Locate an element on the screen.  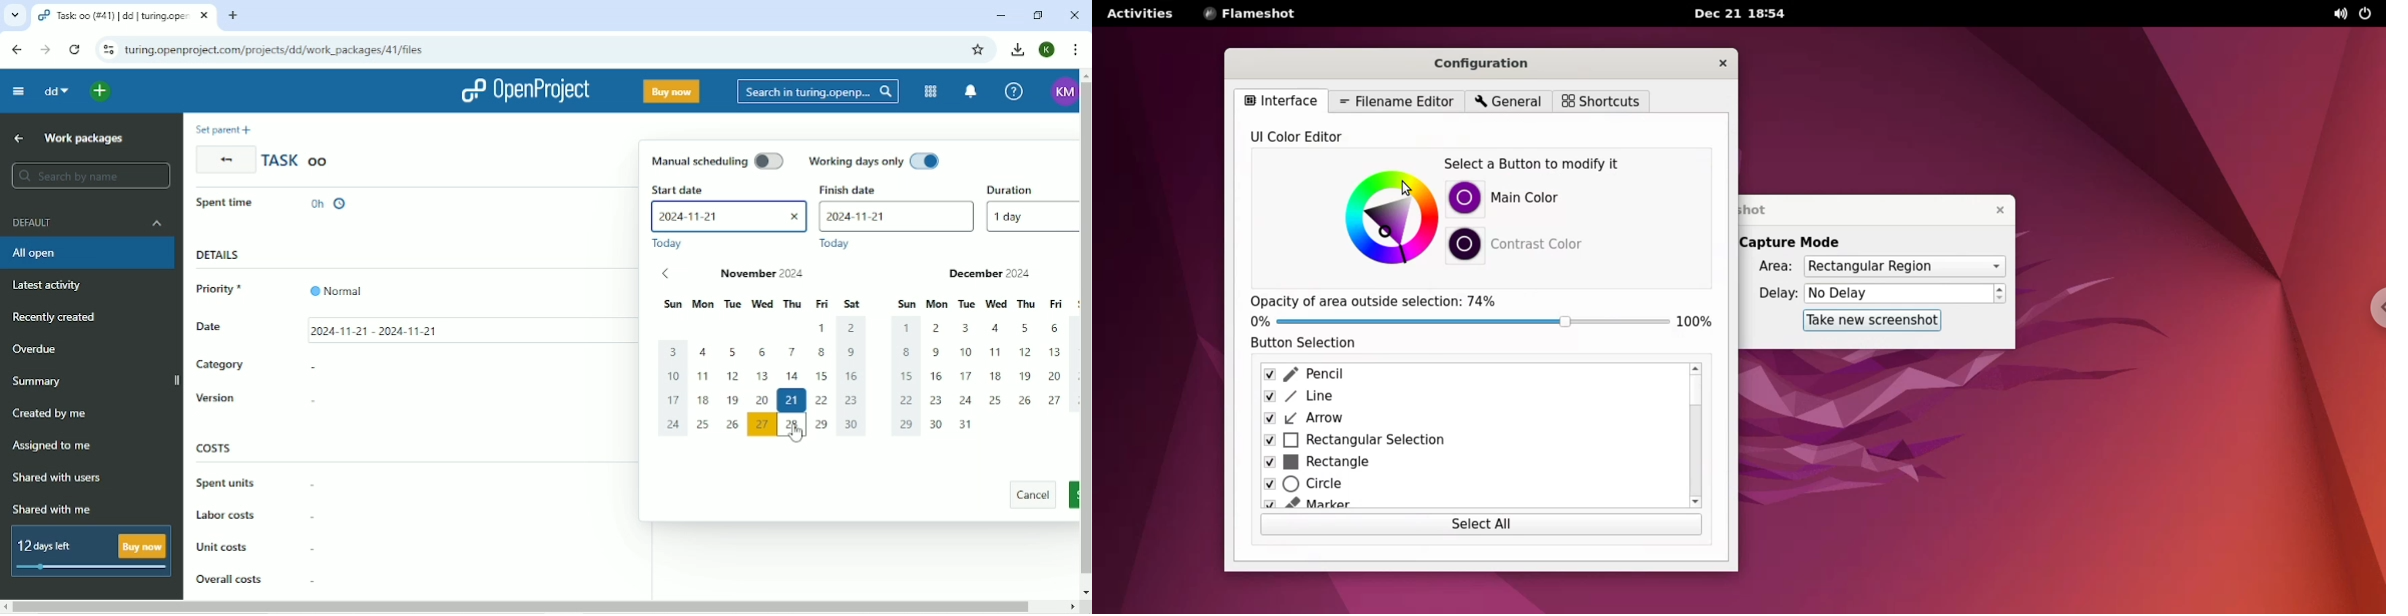
Search by name is located at coordinates (91, 176).